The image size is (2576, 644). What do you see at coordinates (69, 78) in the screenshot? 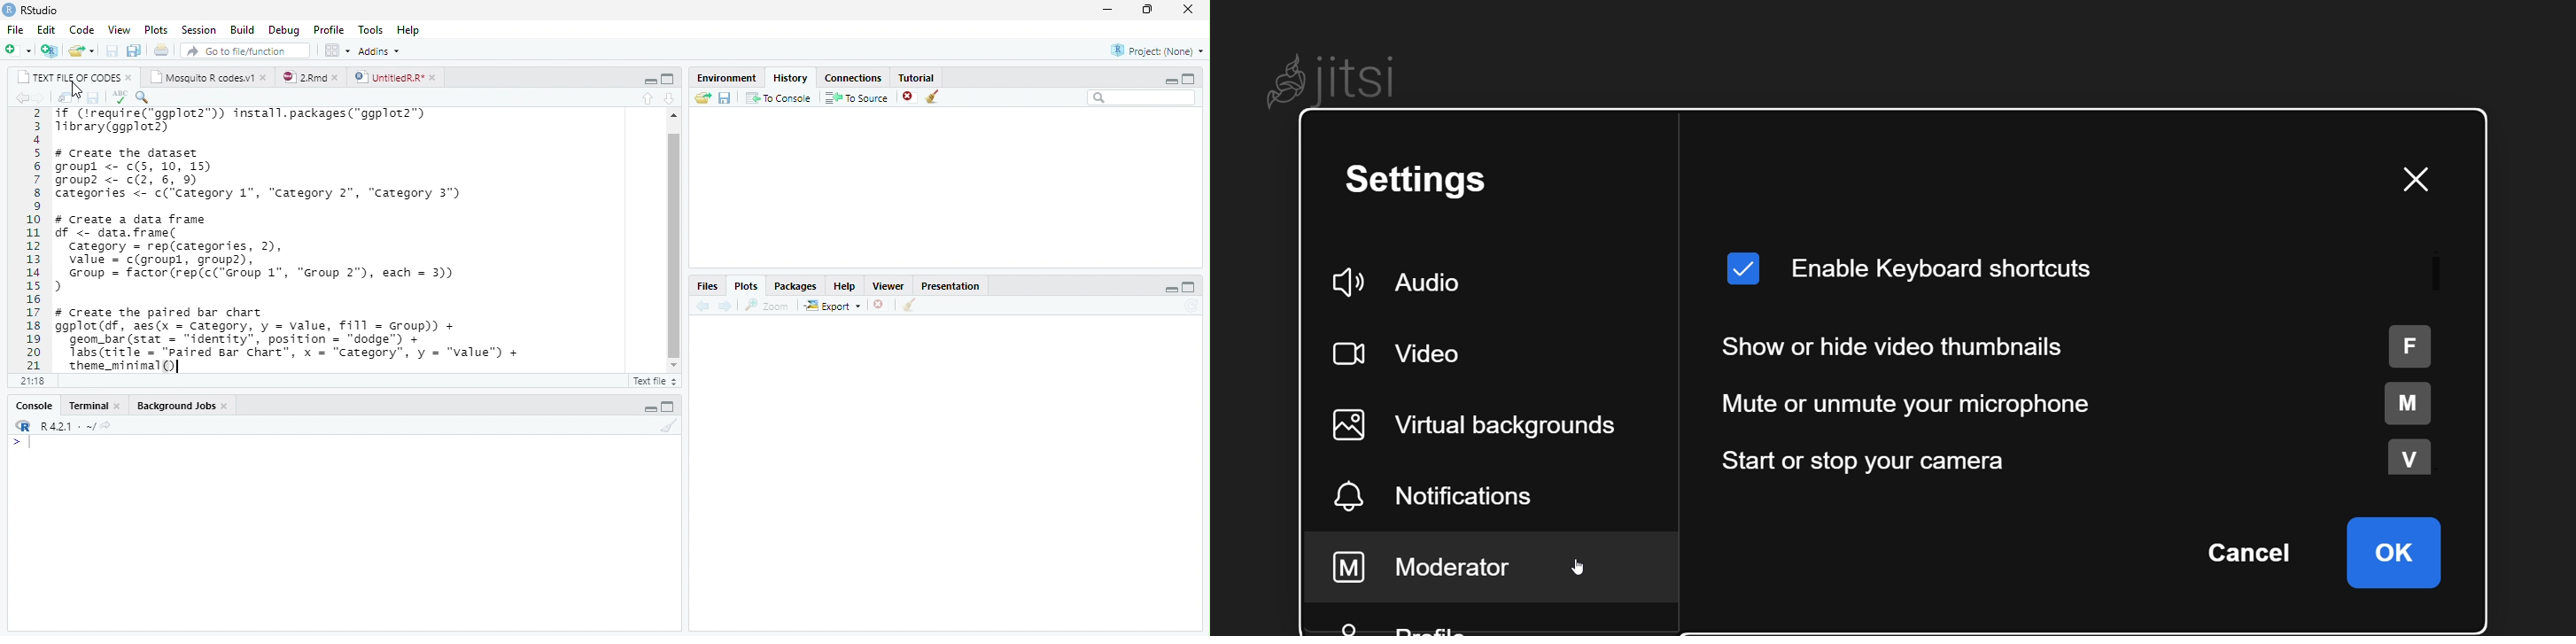
I see `text file of codes` at bounding box center [69, 78].